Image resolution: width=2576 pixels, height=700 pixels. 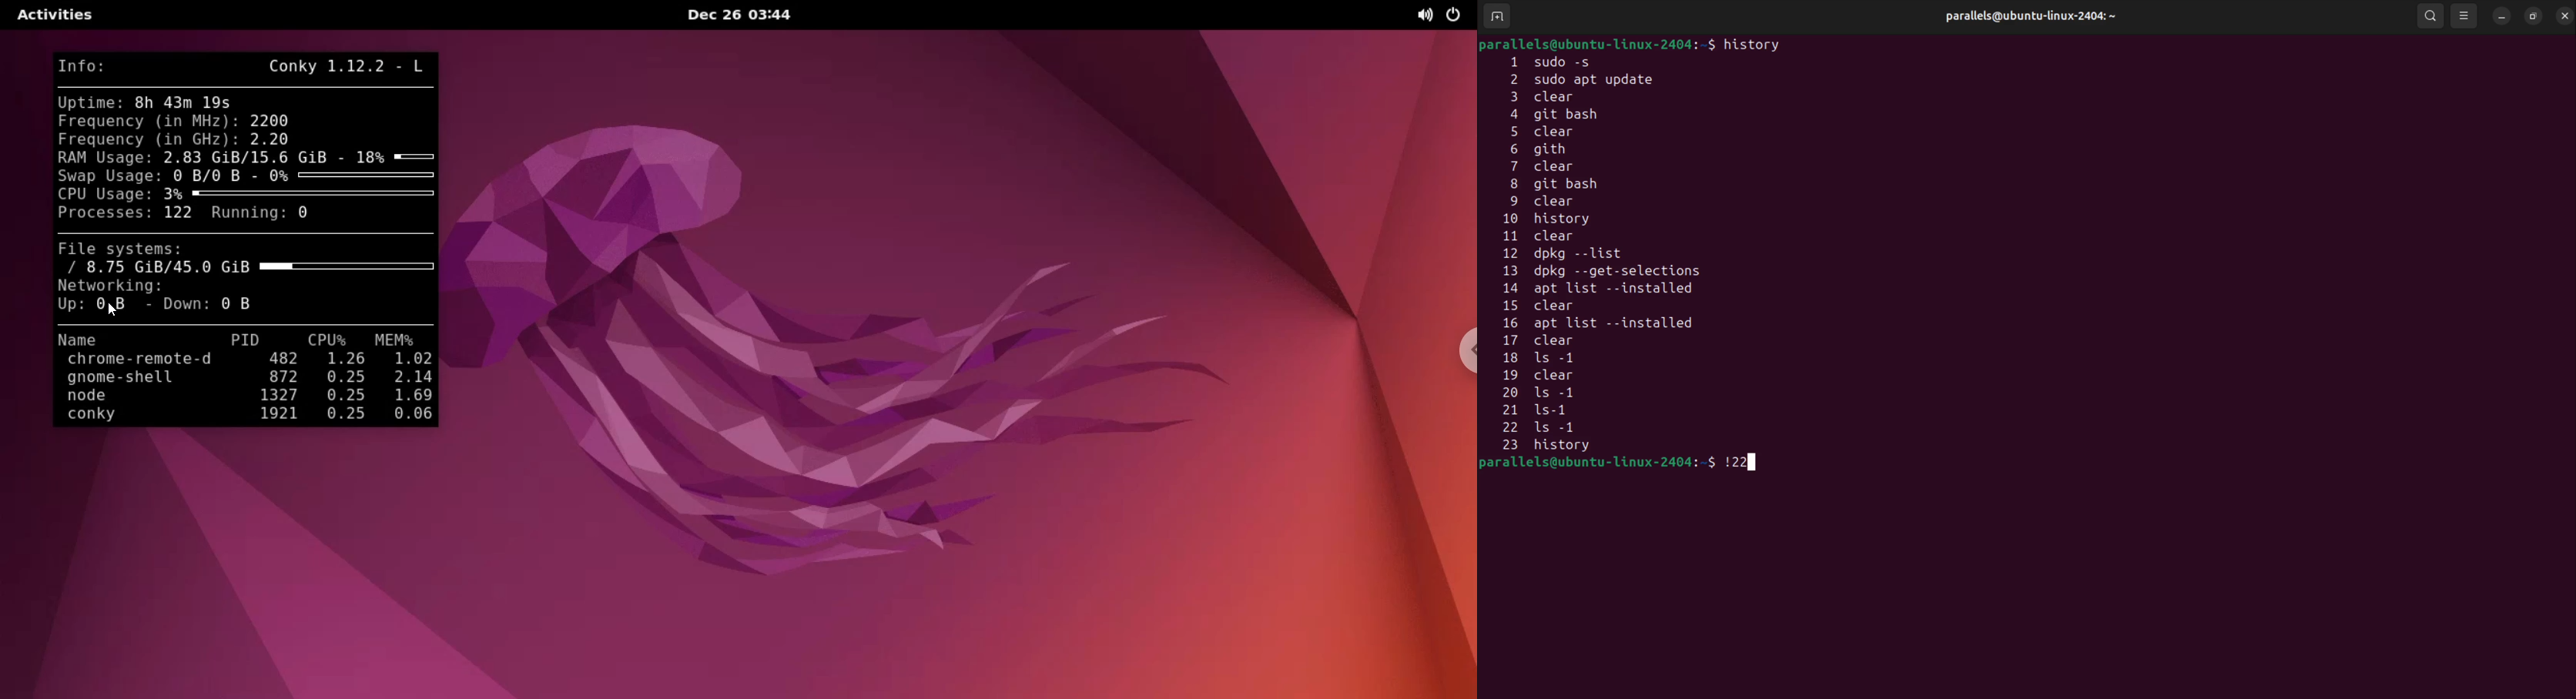 I want to click on 3 clear, so click(x=1564, y=96).